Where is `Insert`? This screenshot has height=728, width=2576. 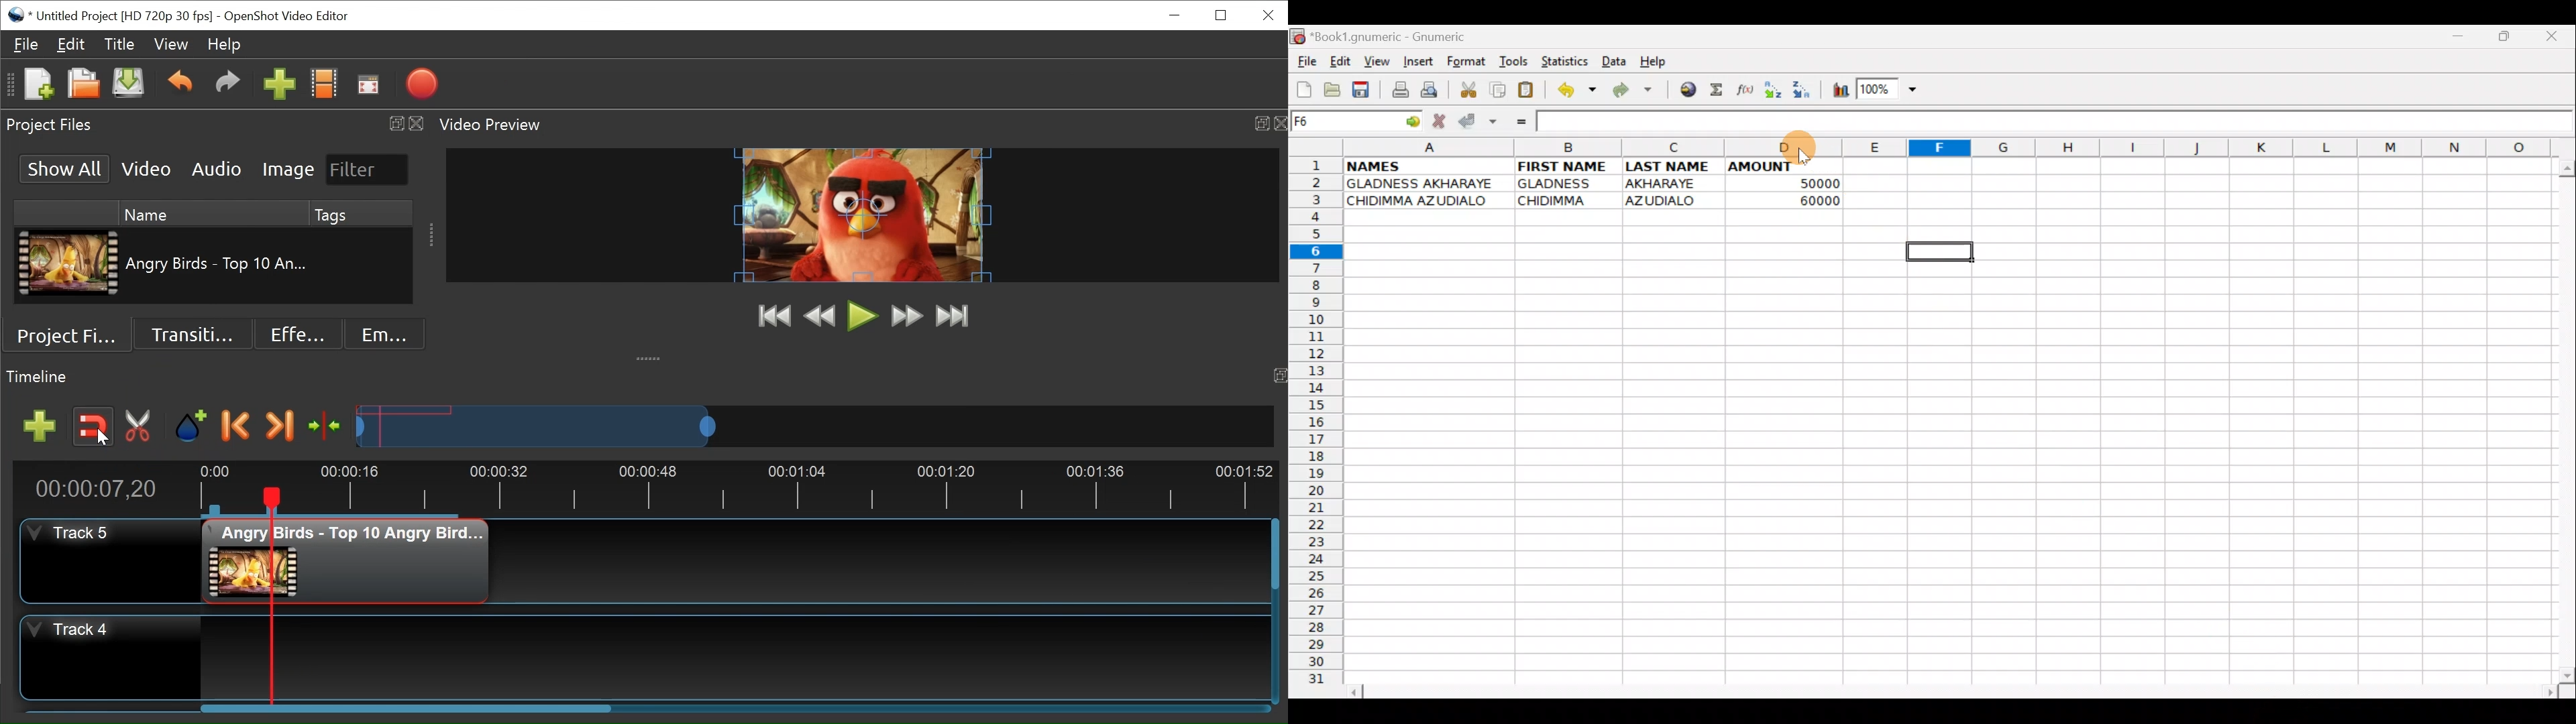 Insert is located at coordinates (1417, 64).